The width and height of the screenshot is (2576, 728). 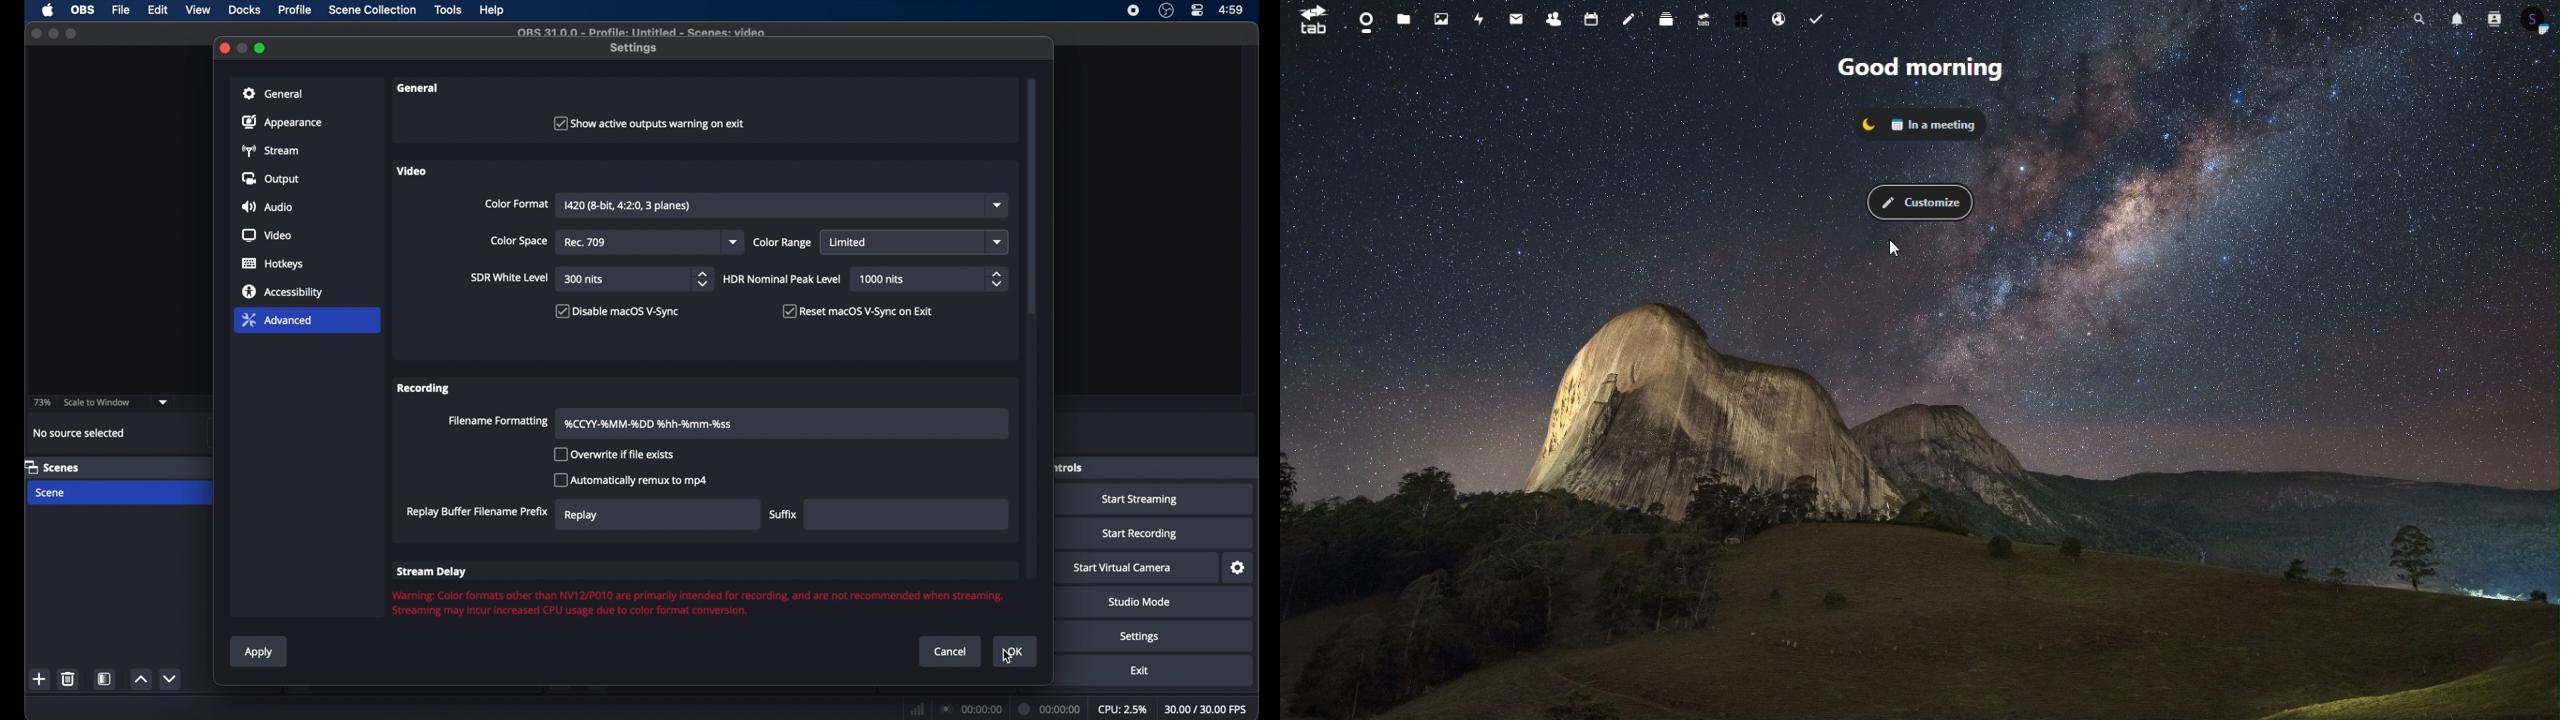 What do you see at coordinates (53, 33) in the screenshot?
I see `minimize` at bounding box center [53, 33].